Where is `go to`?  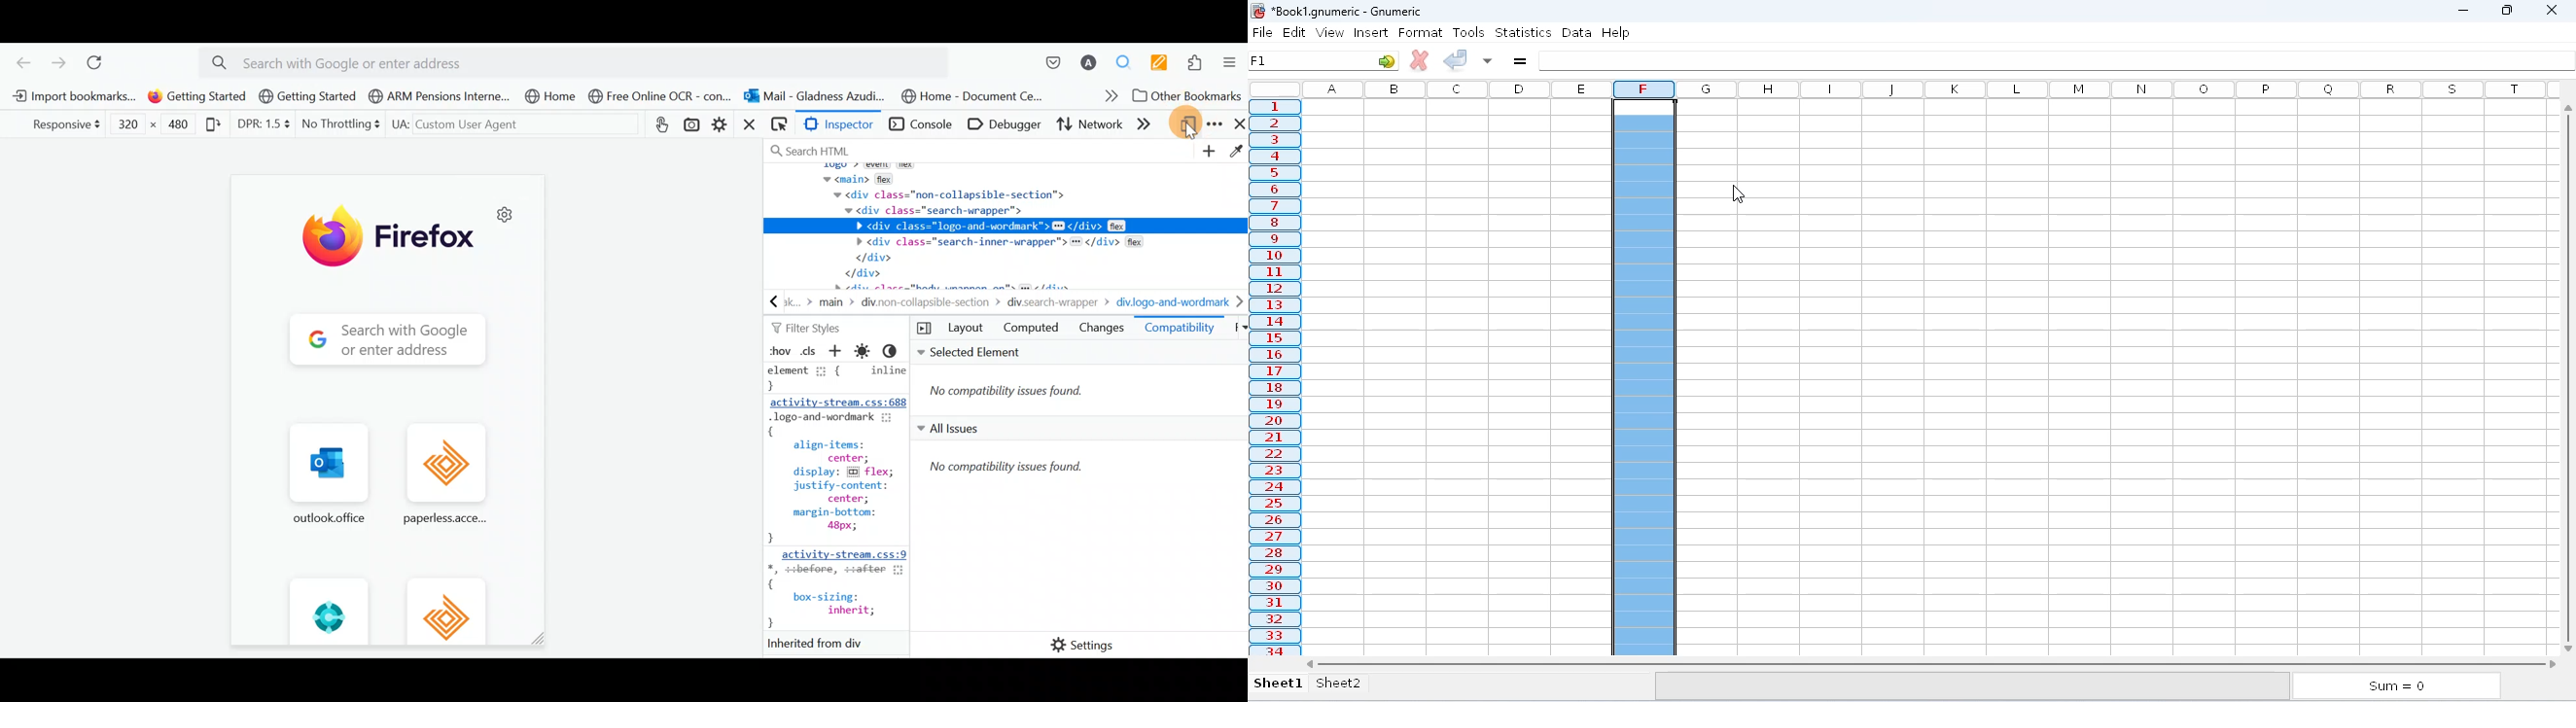
go to is located at coordinates (1386, 61).